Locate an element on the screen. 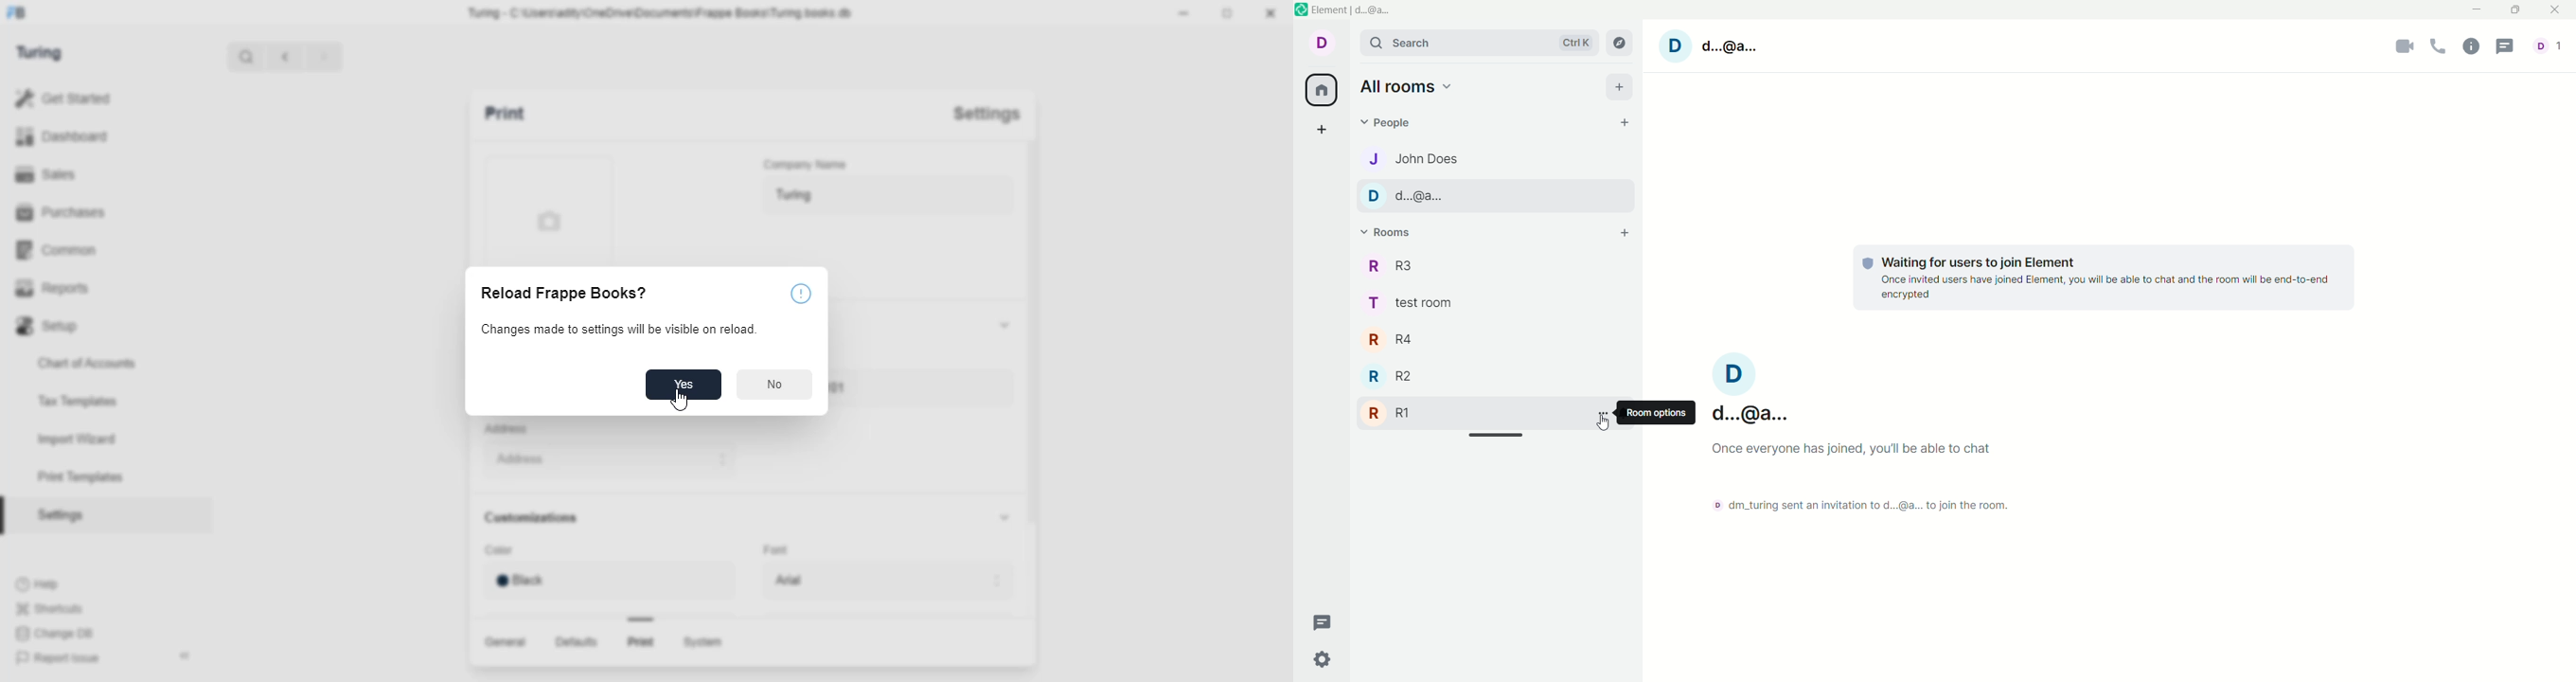 This screenshot has width=2576, height=700. Turing is located at coordinates (884, 197).